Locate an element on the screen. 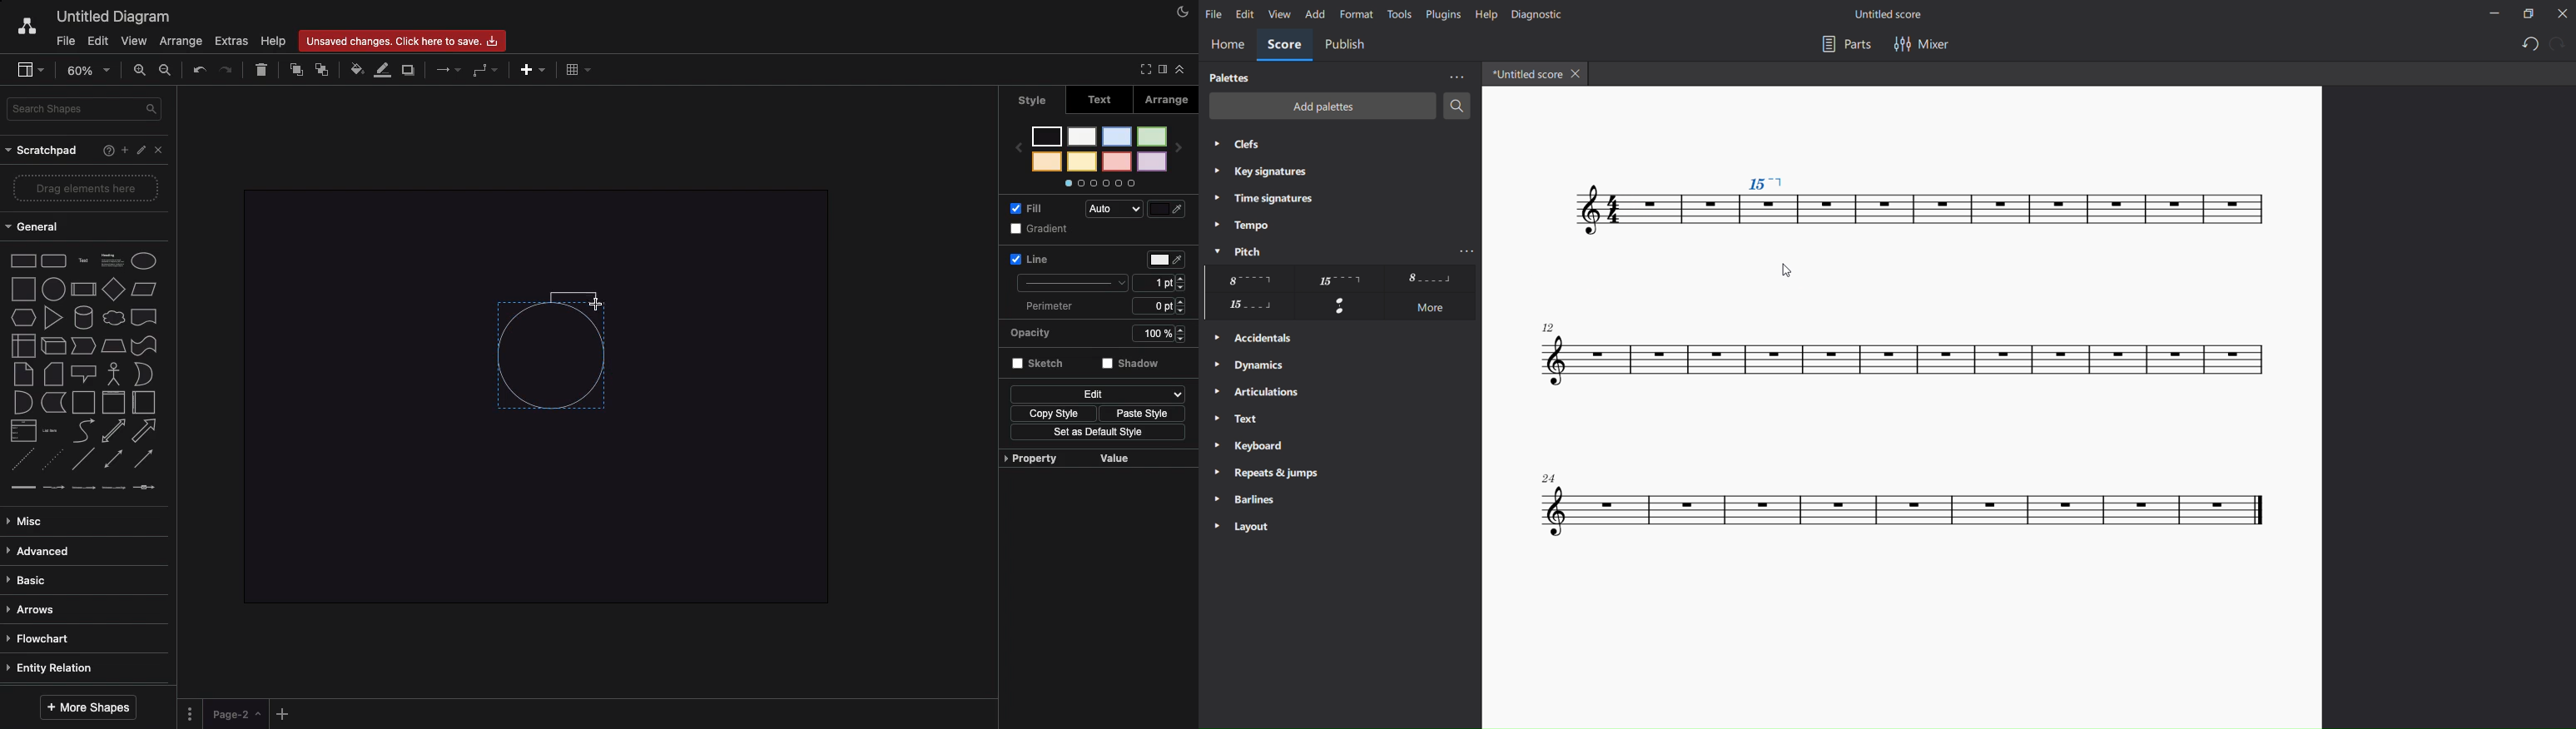  view is located at coordinates (1277, 14).